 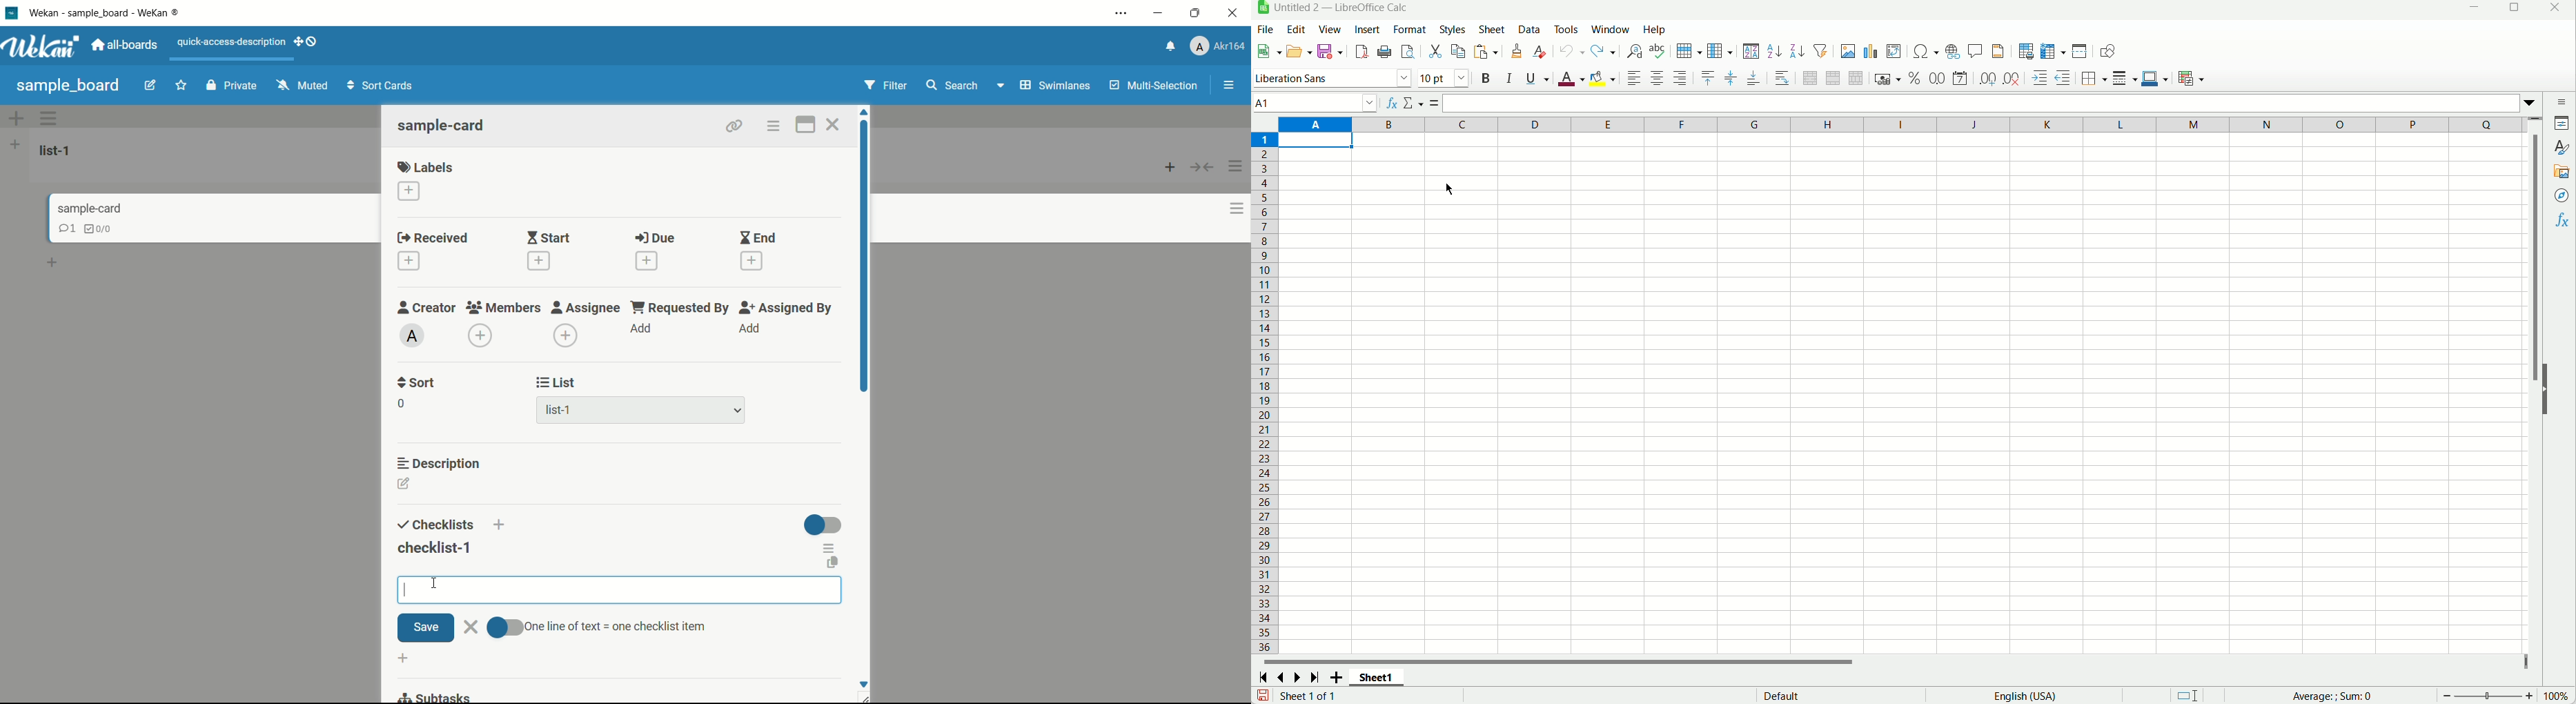 I want to click on Next sheet, so click(x=1326, y=1079).